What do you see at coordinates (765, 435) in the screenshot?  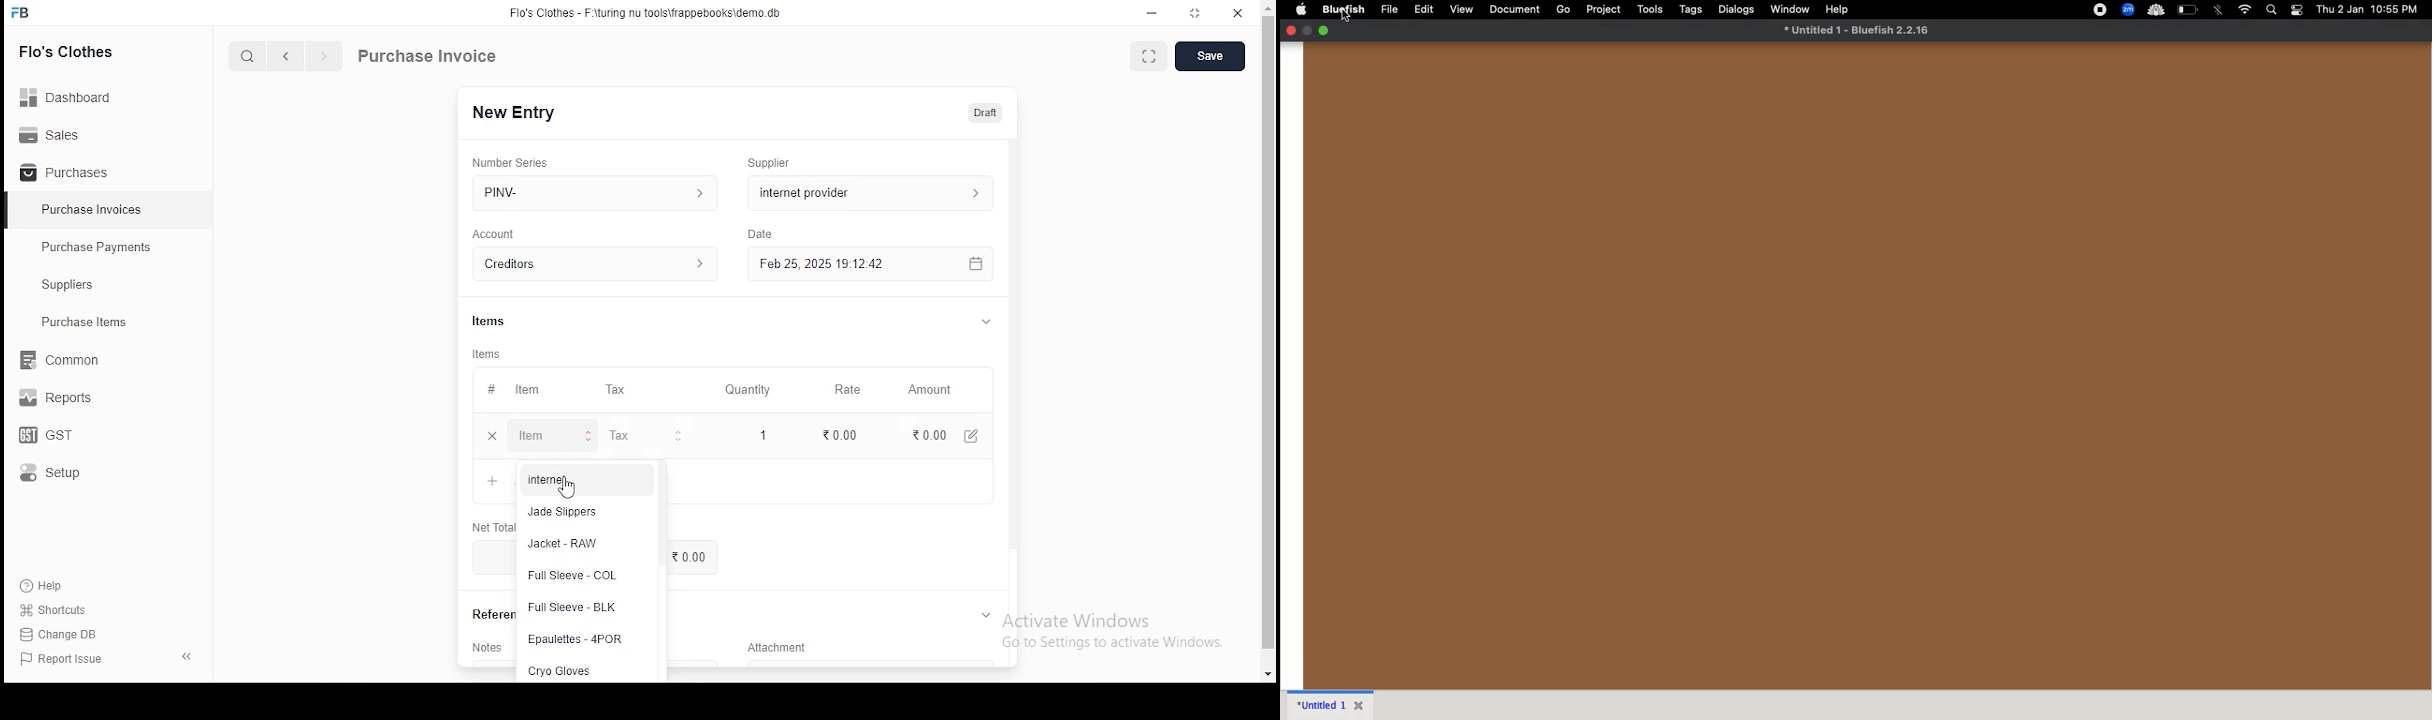 I see `1` at bounding box center [765, 435].